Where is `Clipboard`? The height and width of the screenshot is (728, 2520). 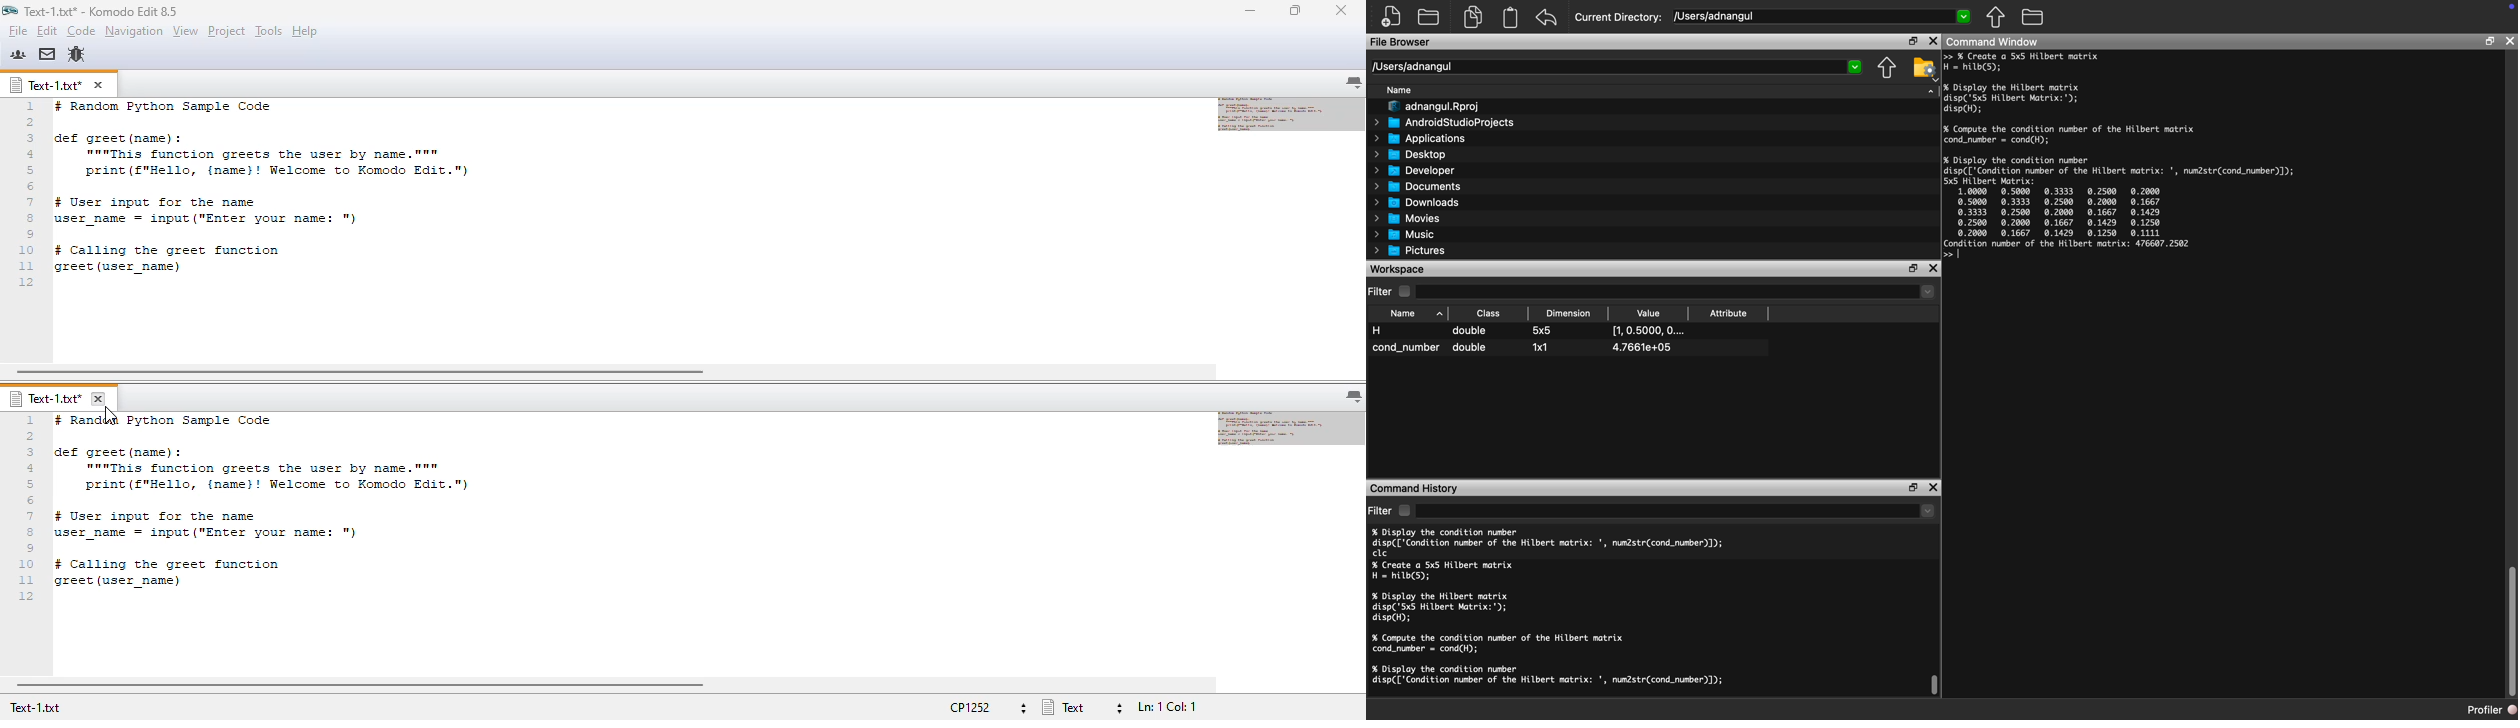
Clipboard is located at coordinates (1510, 16).